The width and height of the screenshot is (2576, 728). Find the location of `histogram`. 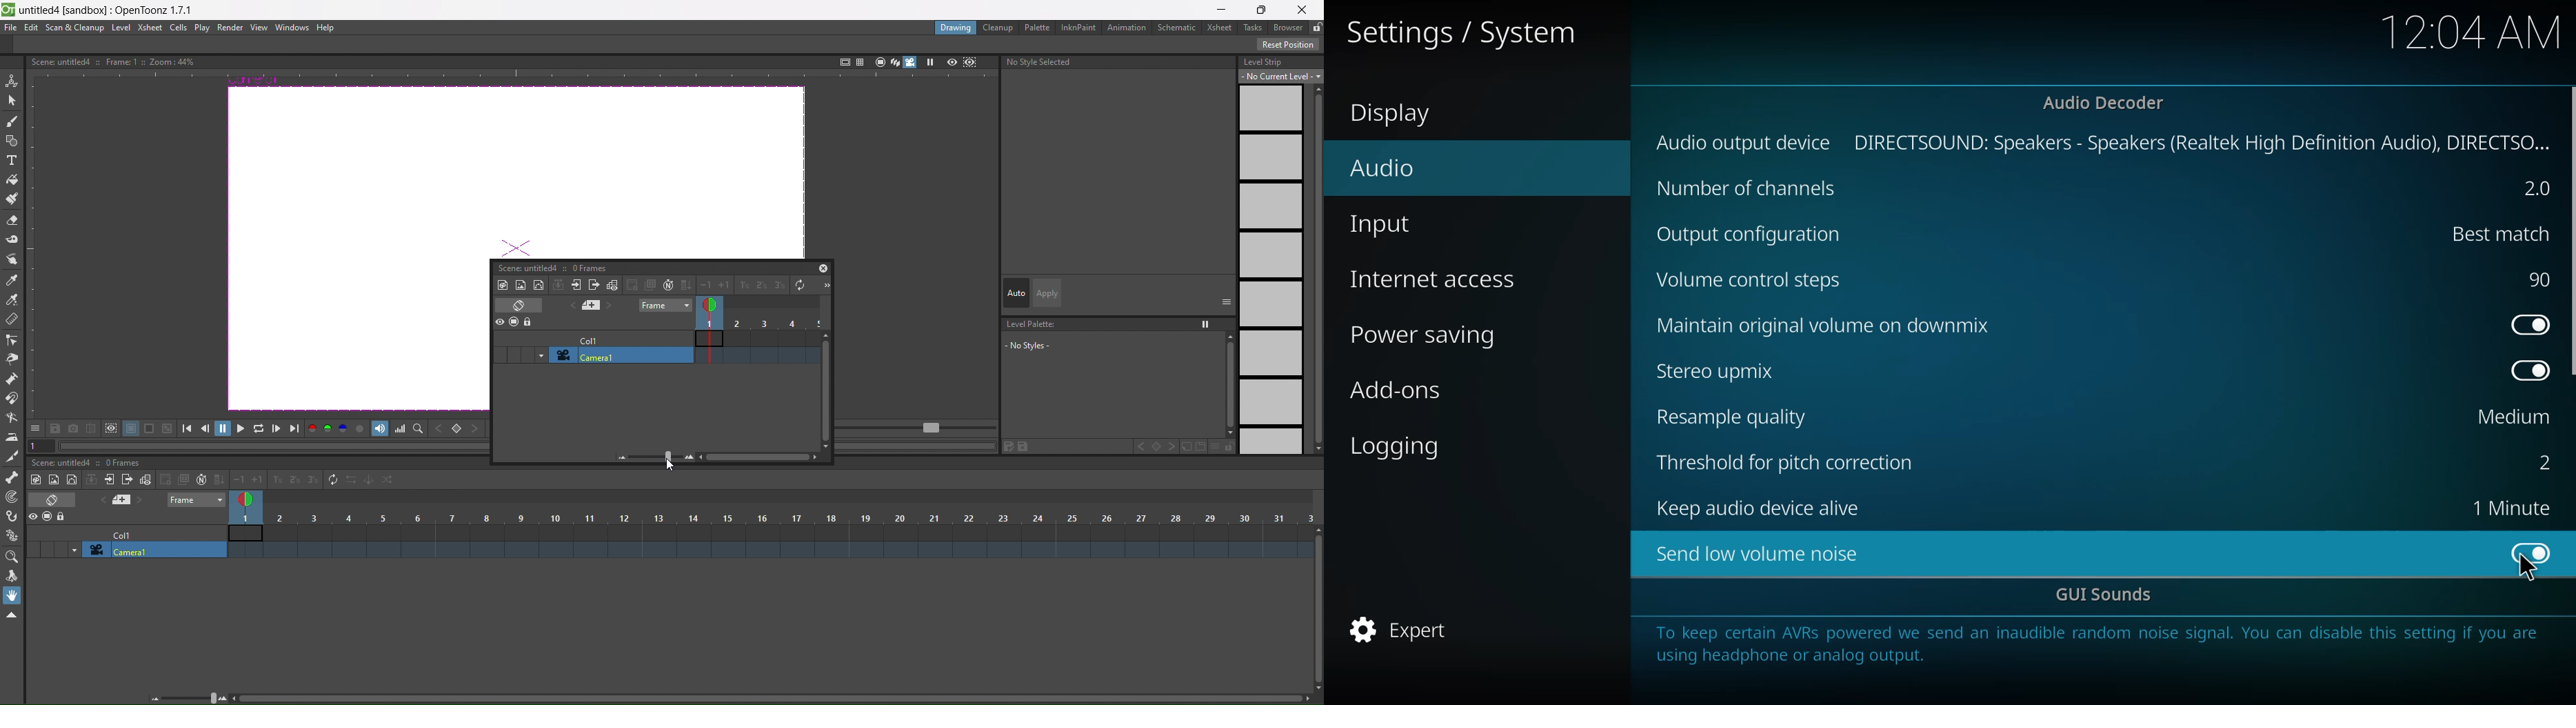

histogram is located at coordinates (401, 429).